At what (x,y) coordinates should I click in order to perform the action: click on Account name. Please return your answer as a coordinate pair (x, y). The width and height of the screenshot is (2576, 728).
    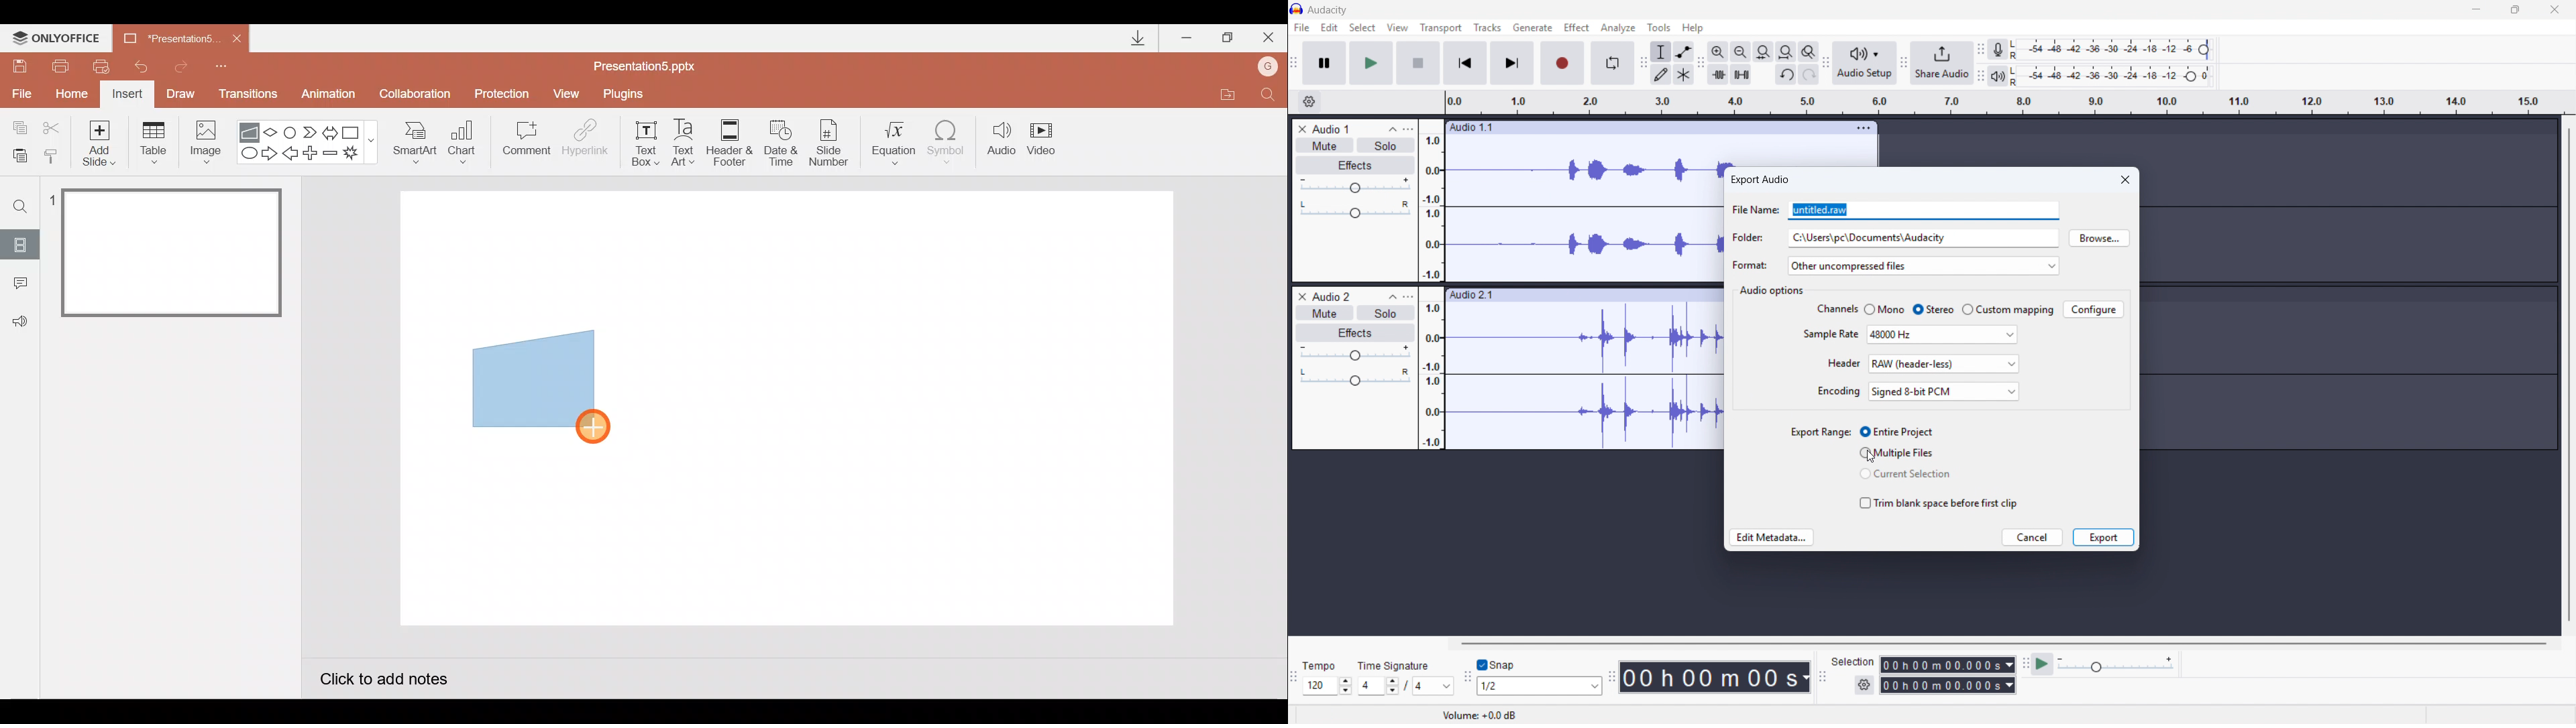
    Looking at the image, I should click on (1269, 68).